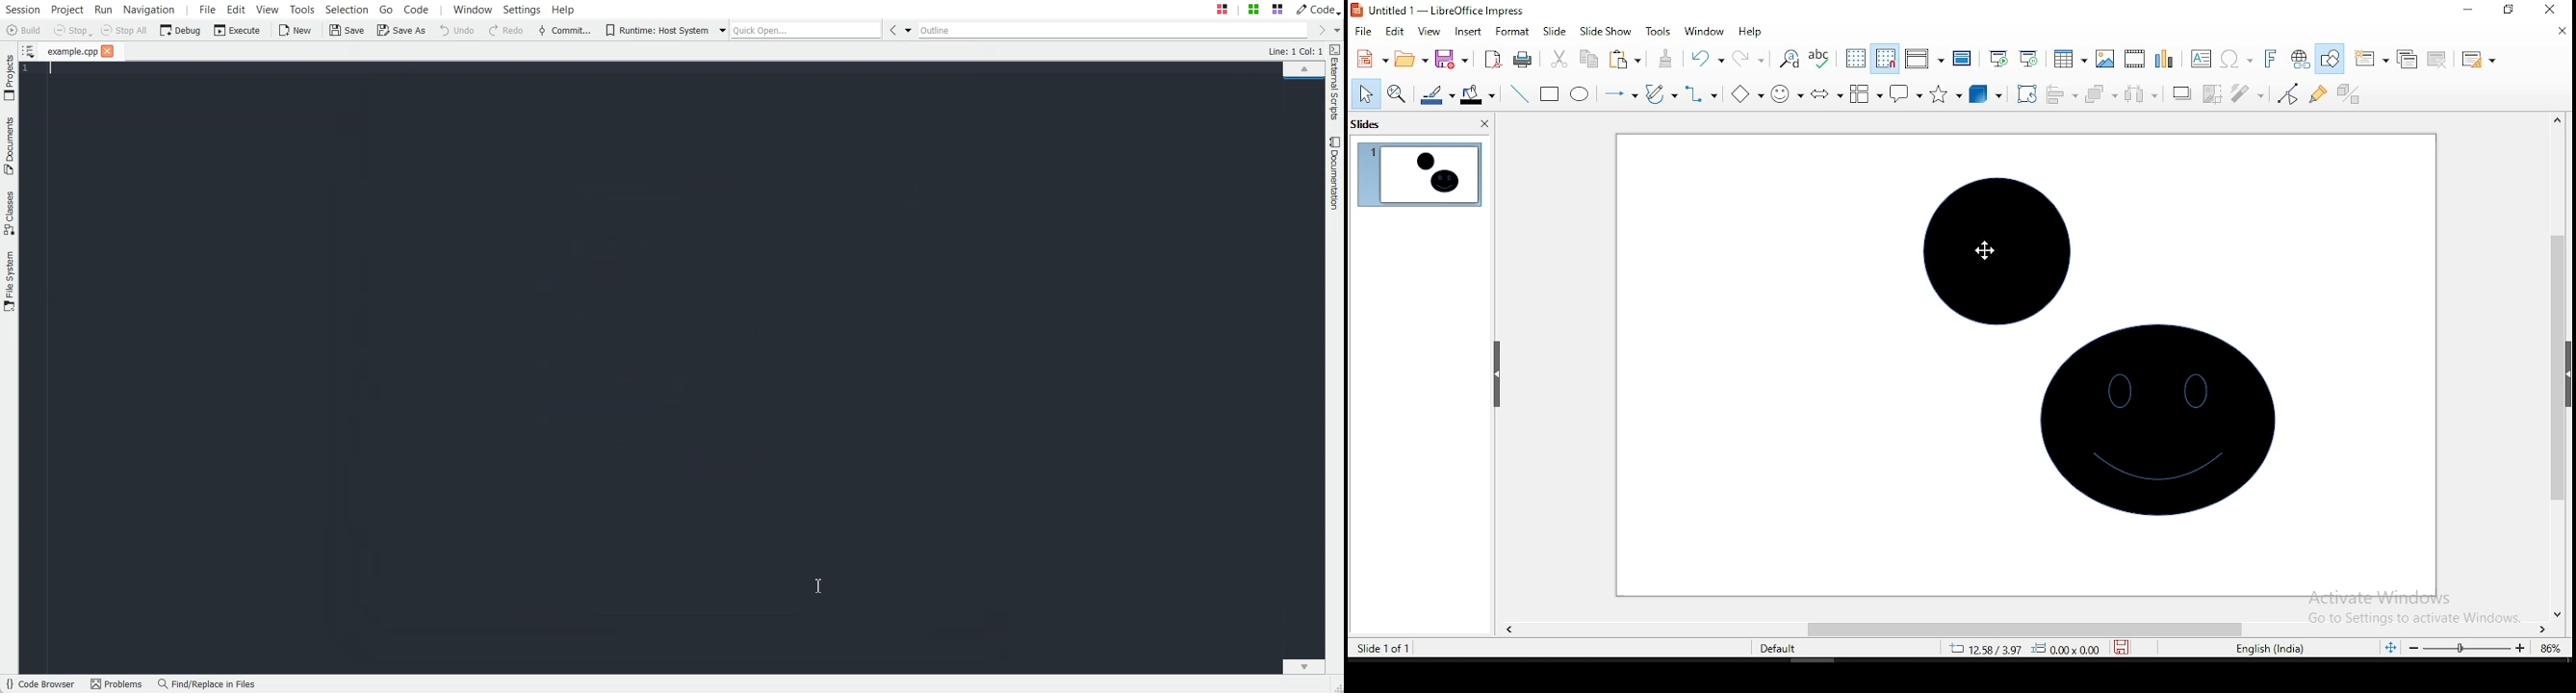 The width and height of the screenshot is (2576, 700). I want to click on new  slide, so click(2372, 57).